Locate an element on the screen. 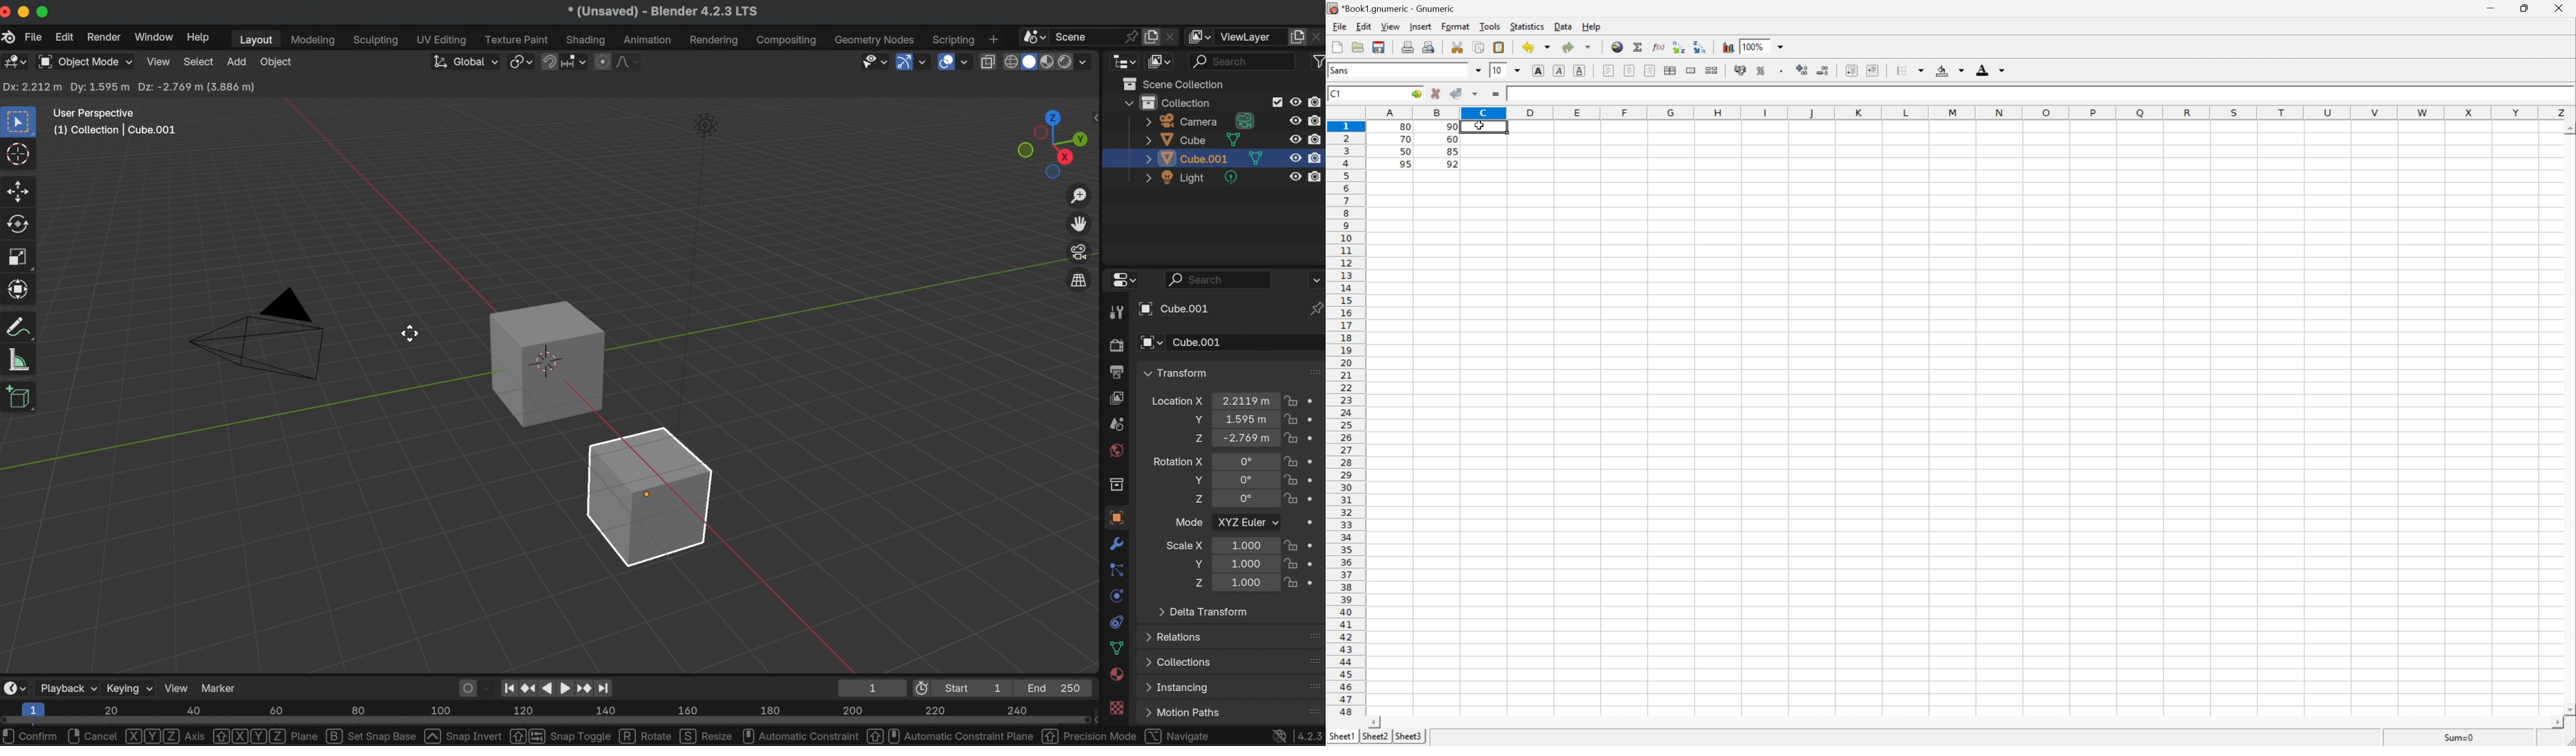 The height and width of the screenshot is (756, 2576). view layer is located at coordinates (1116, 397).